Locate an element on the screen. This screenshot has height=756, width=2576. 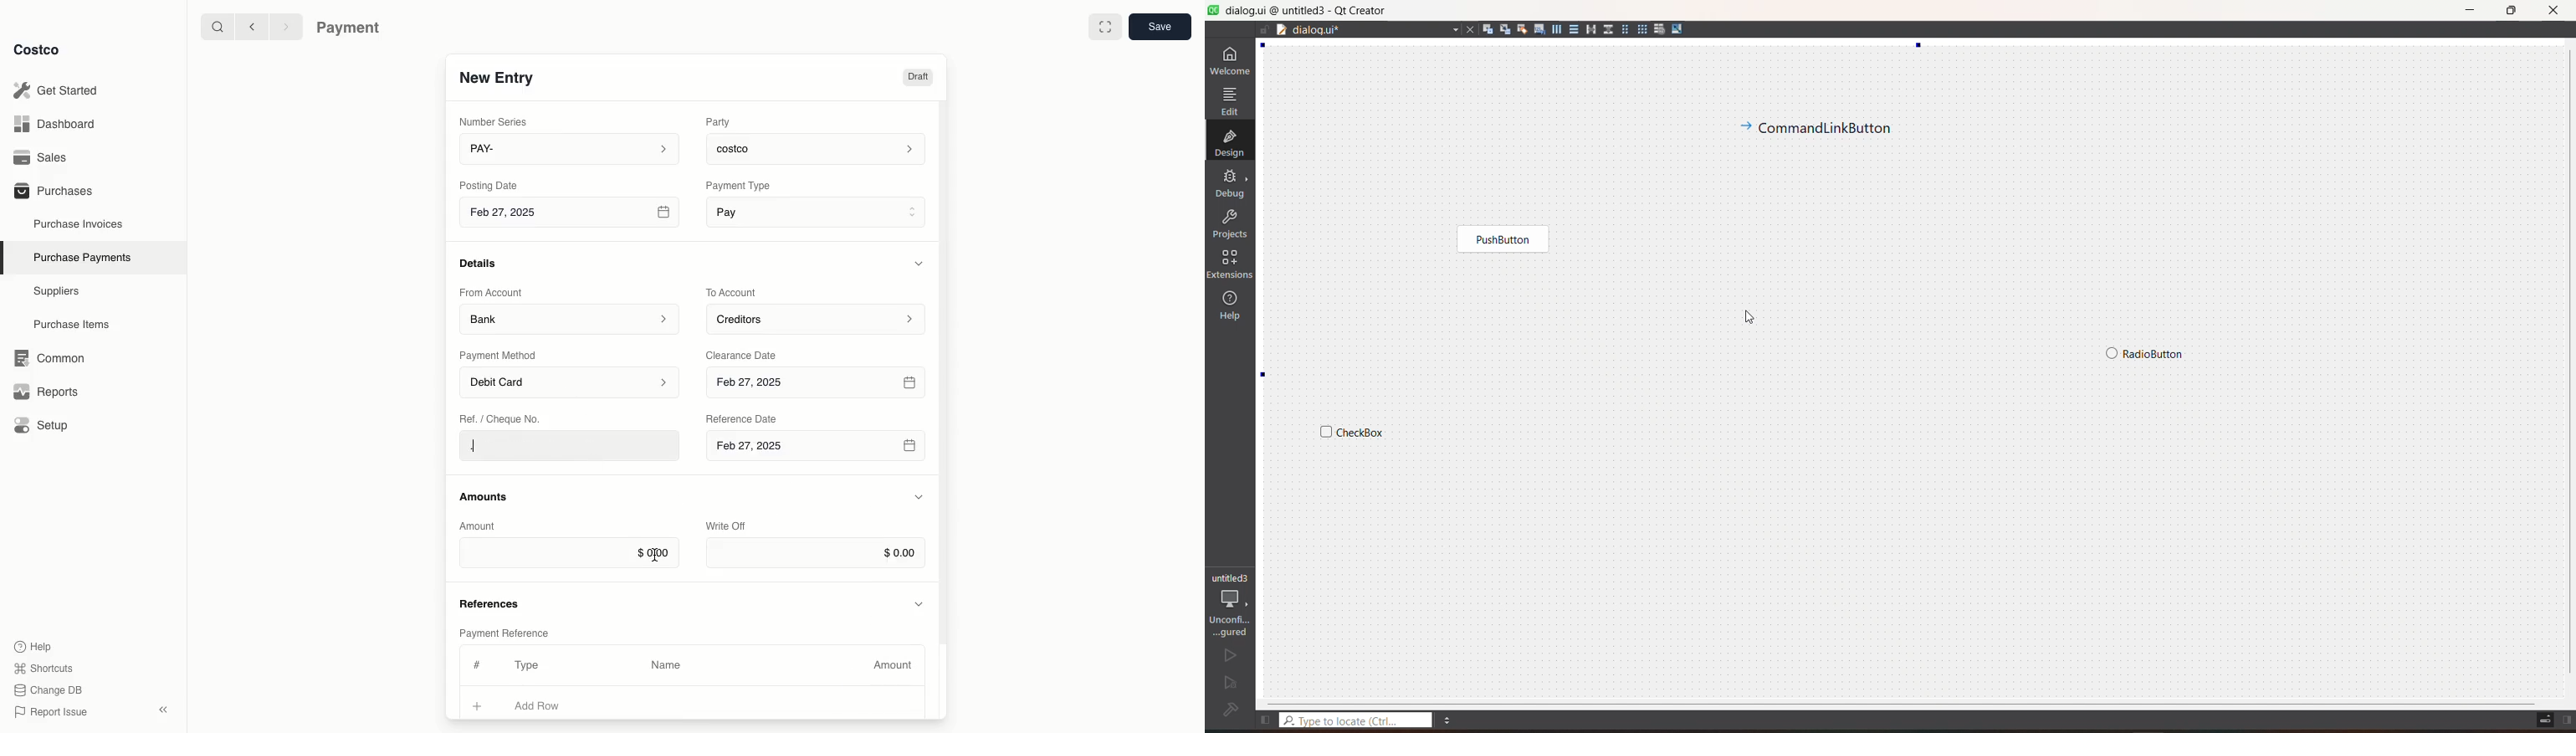
Party is located at coordinates (721, 121).